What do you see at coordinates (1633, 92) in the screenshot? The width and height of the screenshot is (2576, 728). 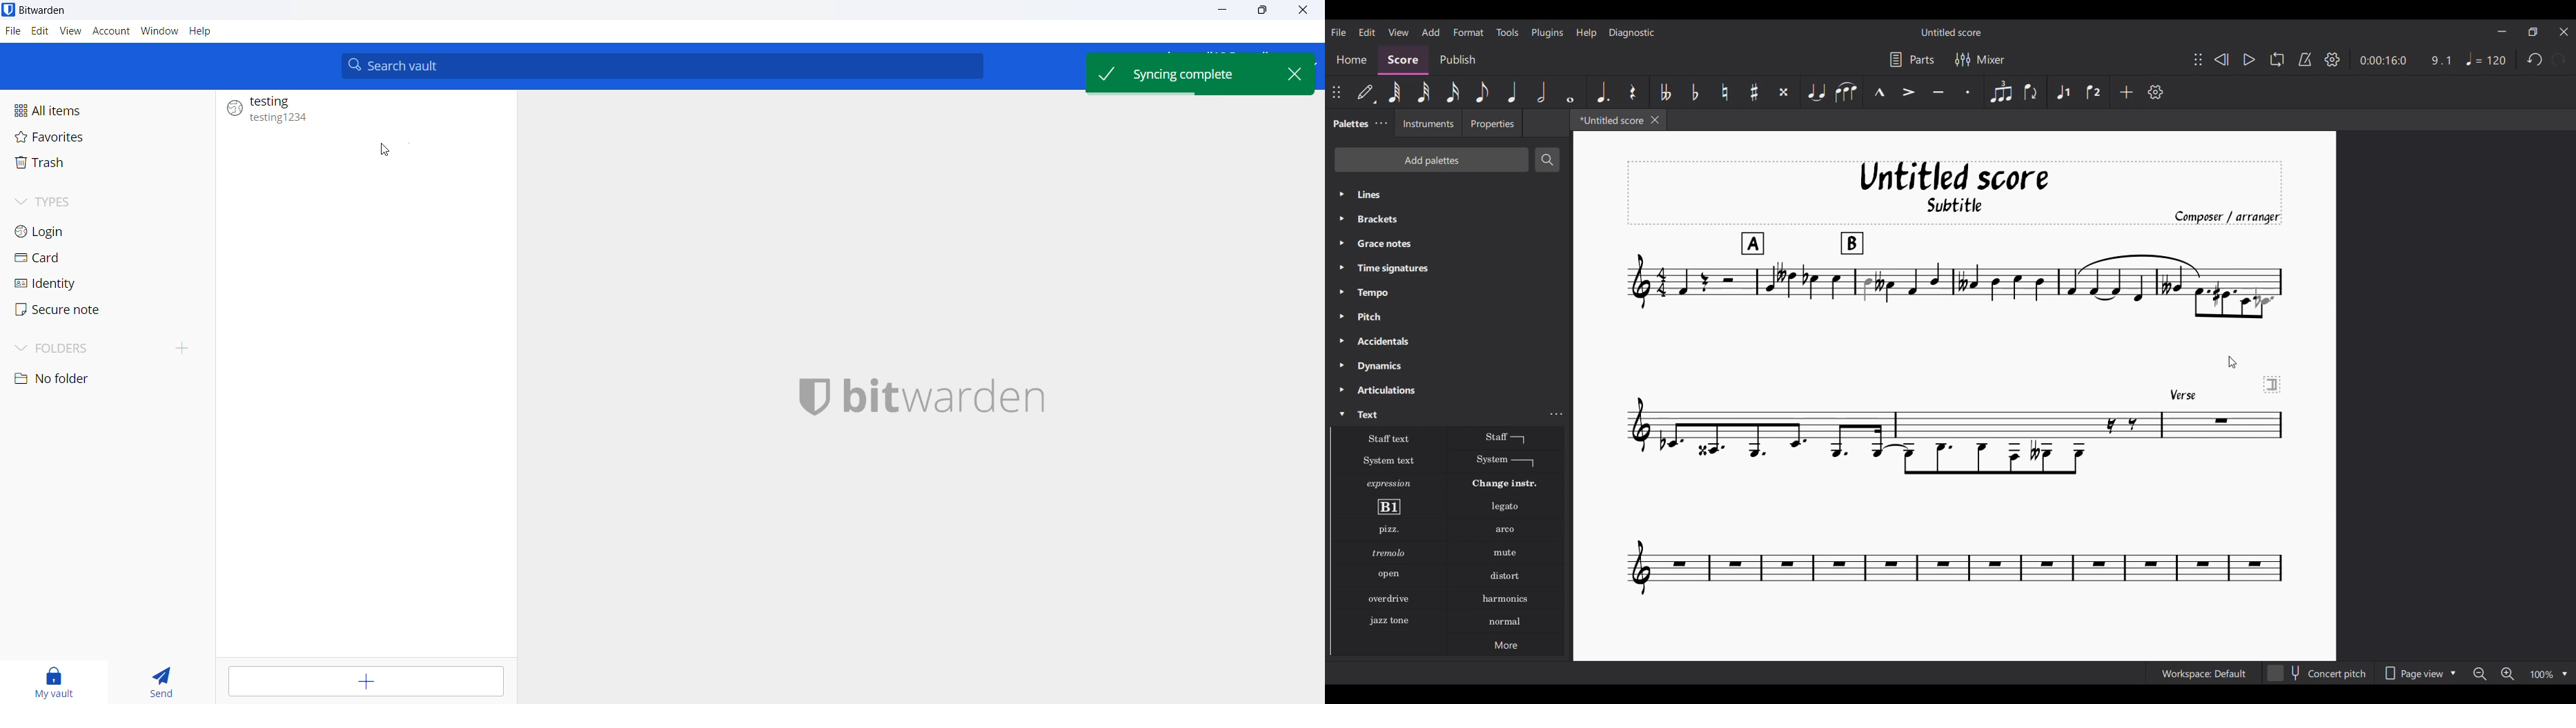 I see `Rest` at bounding box center [1633, 92].